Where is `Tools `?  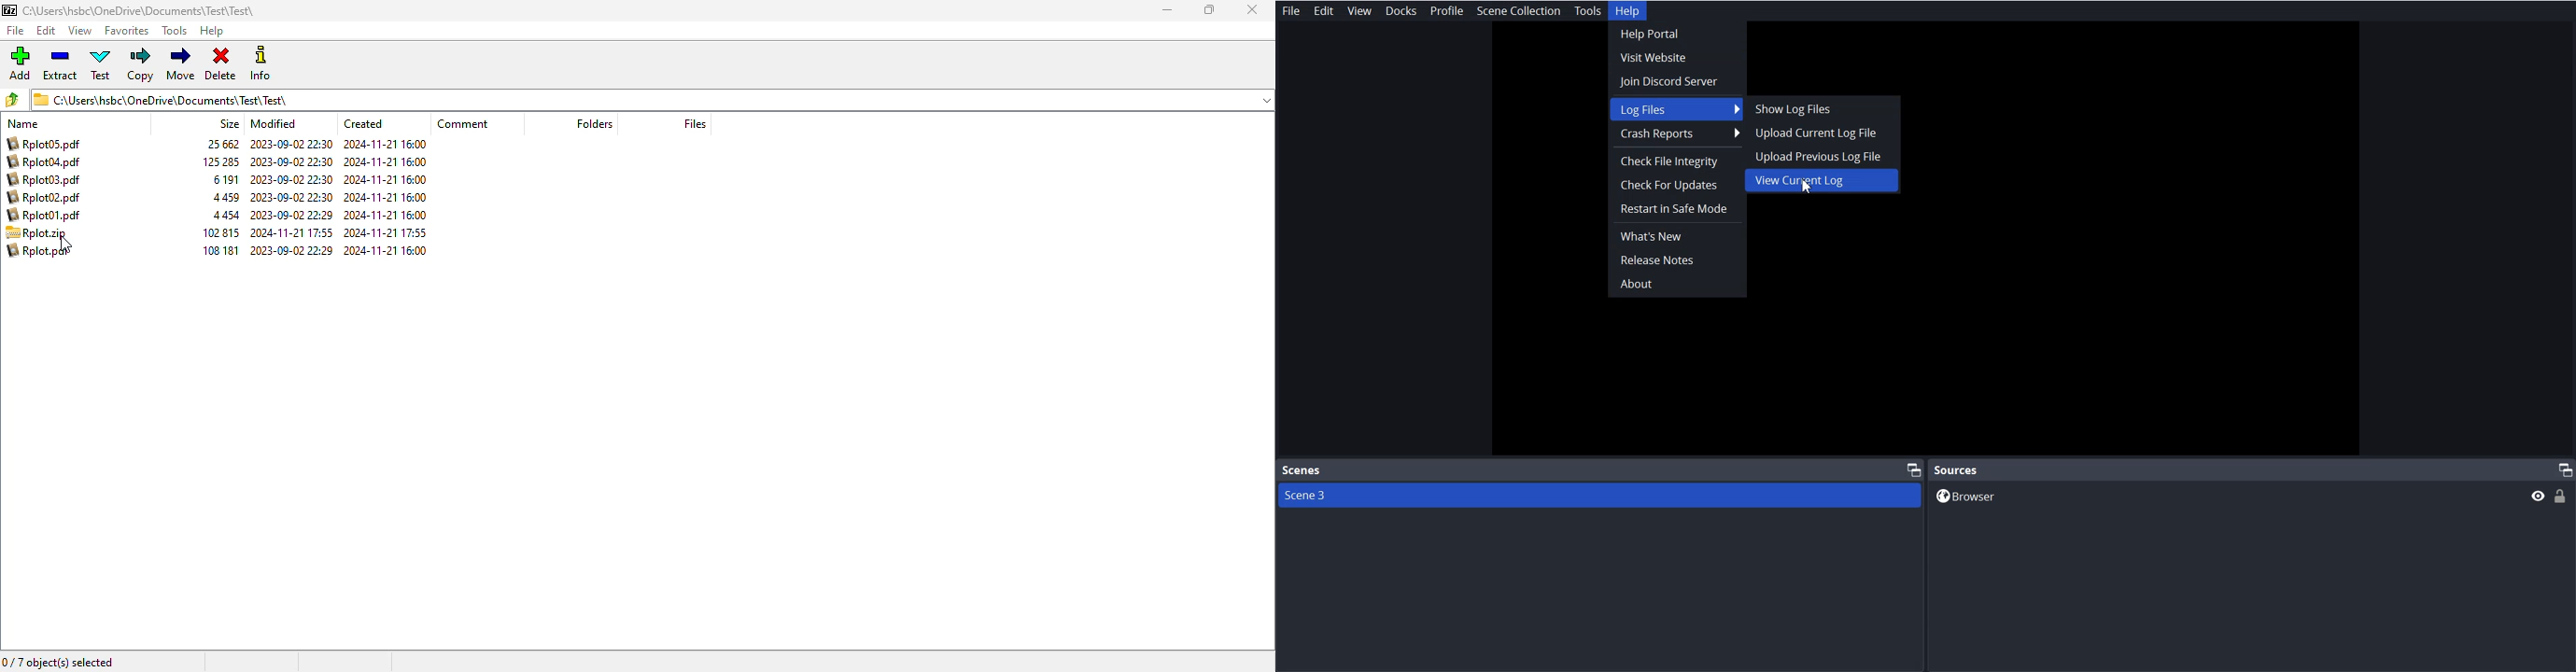
Tools  is located at coordinates (1586, 11).